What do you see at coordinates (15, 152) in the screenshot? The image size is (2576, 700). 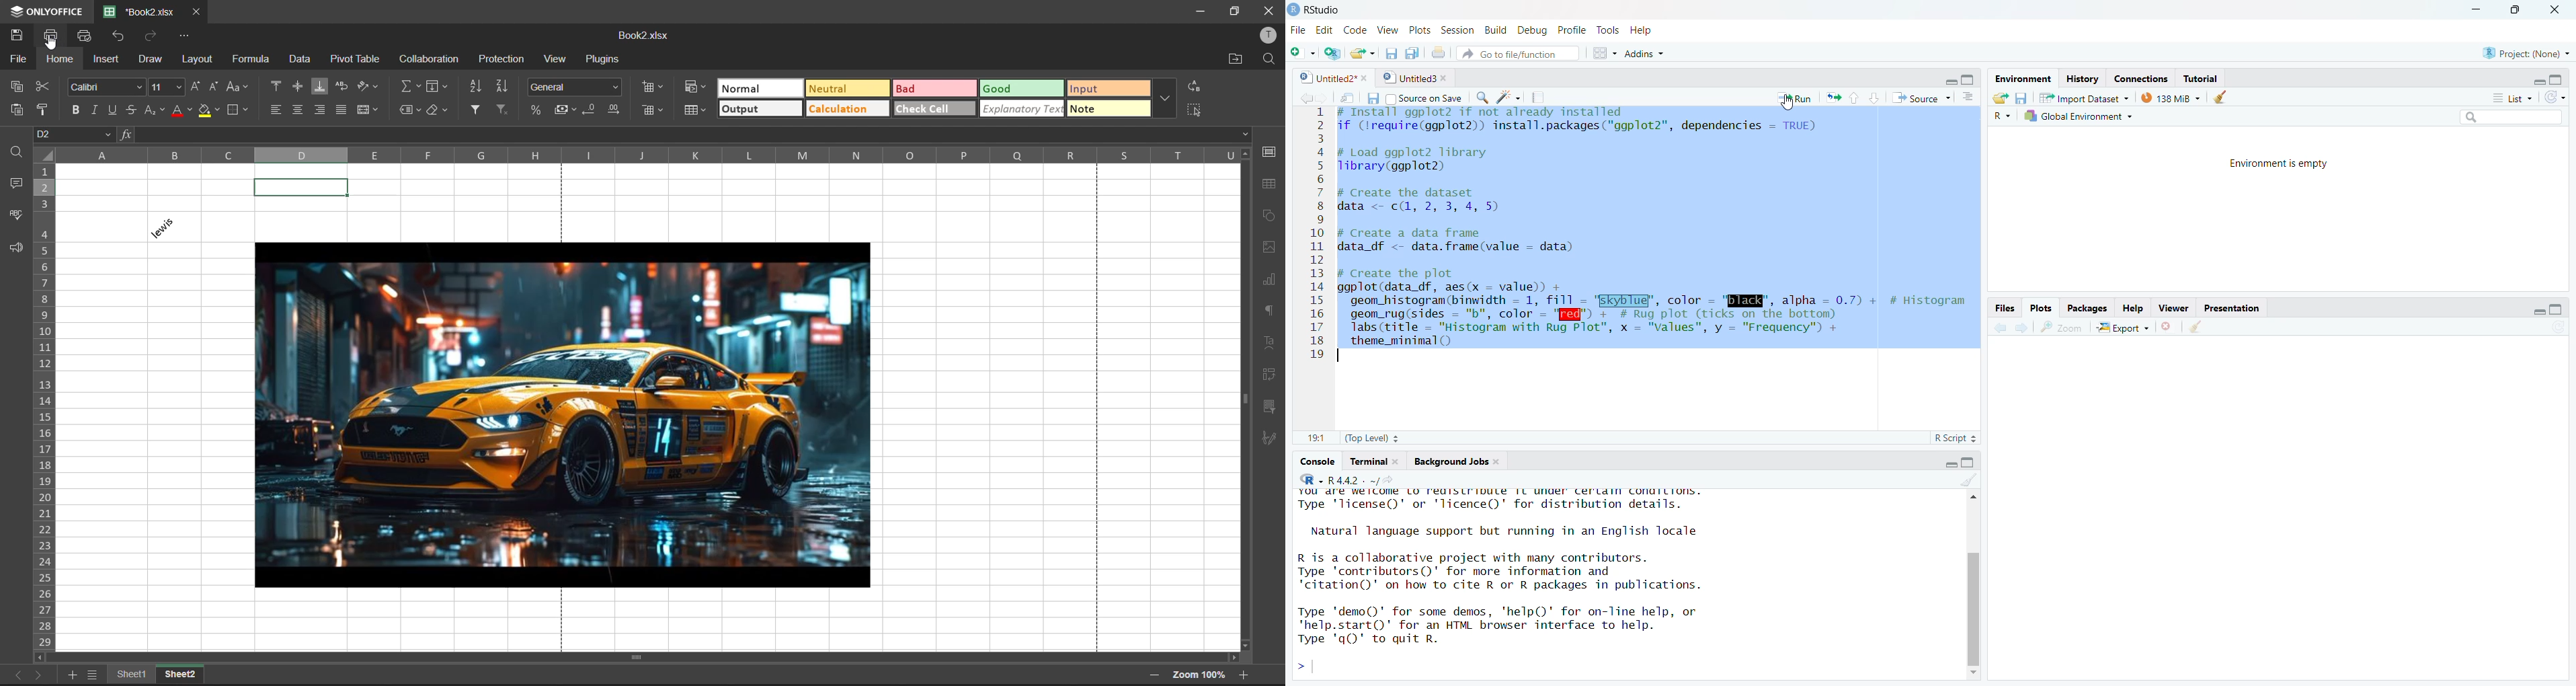 I see `find` at bounding box center [15, 152].